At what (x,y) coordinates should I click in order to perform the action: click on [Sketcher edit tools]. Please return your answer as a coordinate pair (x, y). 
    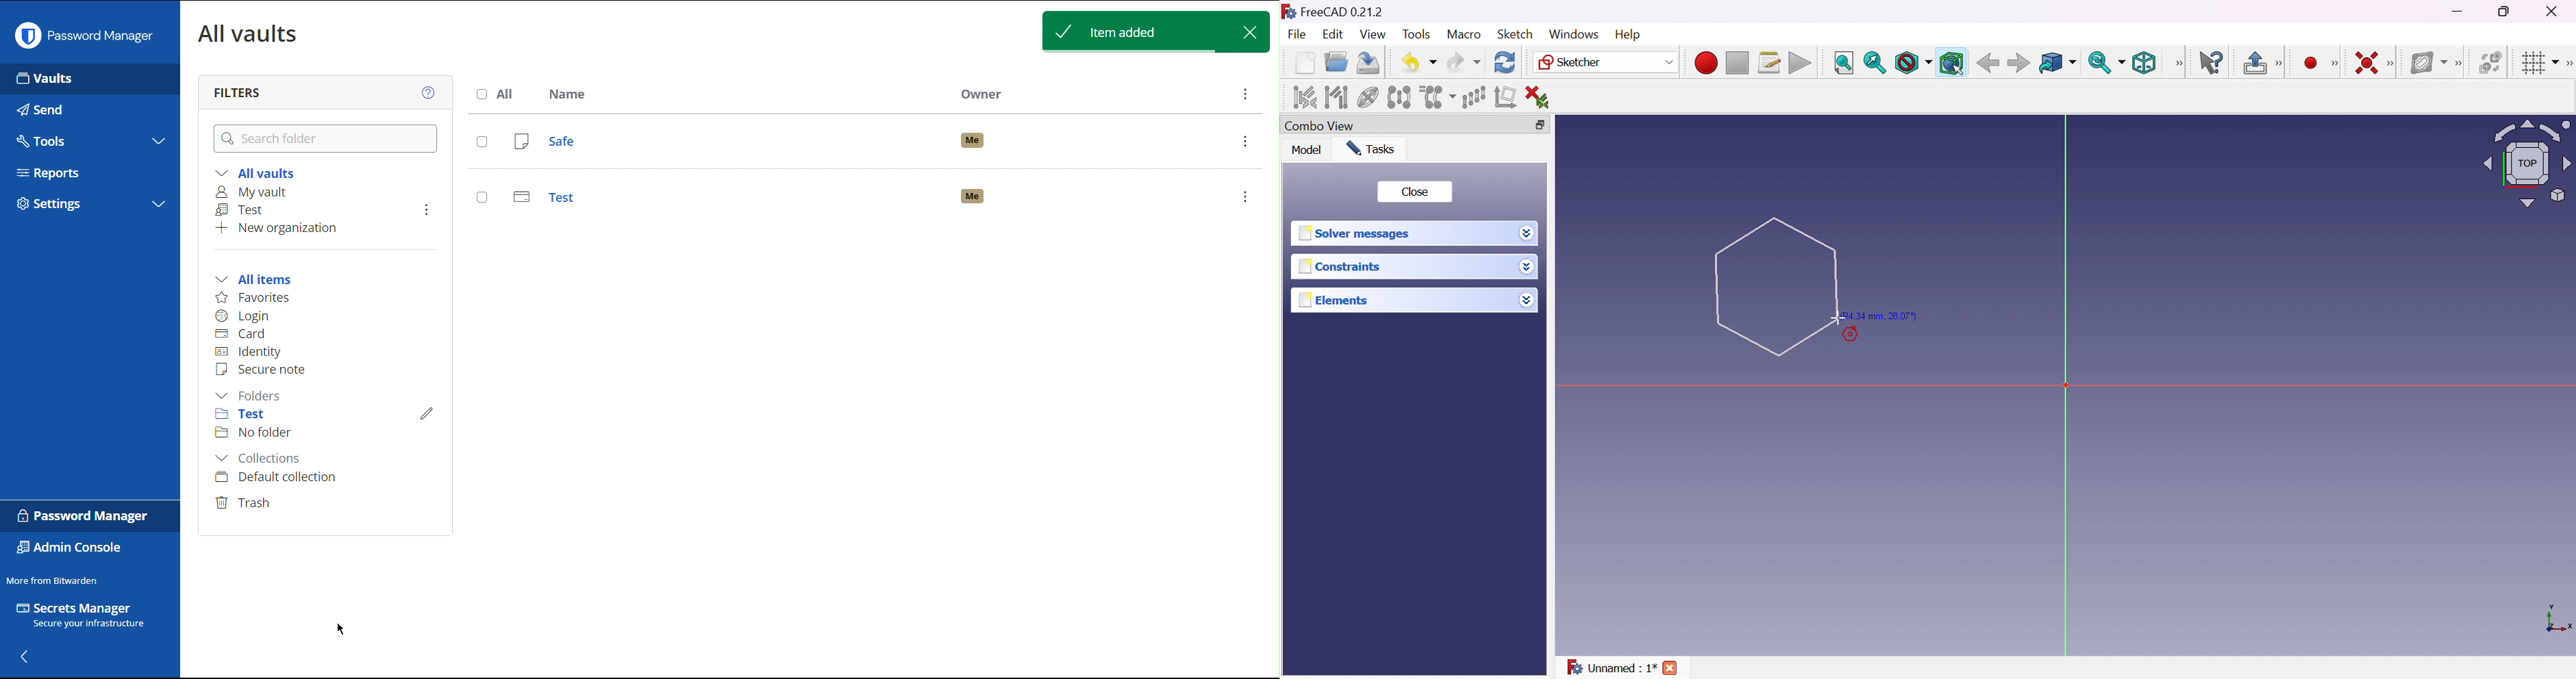
    Looking at the image, I should click on (2568, 63).